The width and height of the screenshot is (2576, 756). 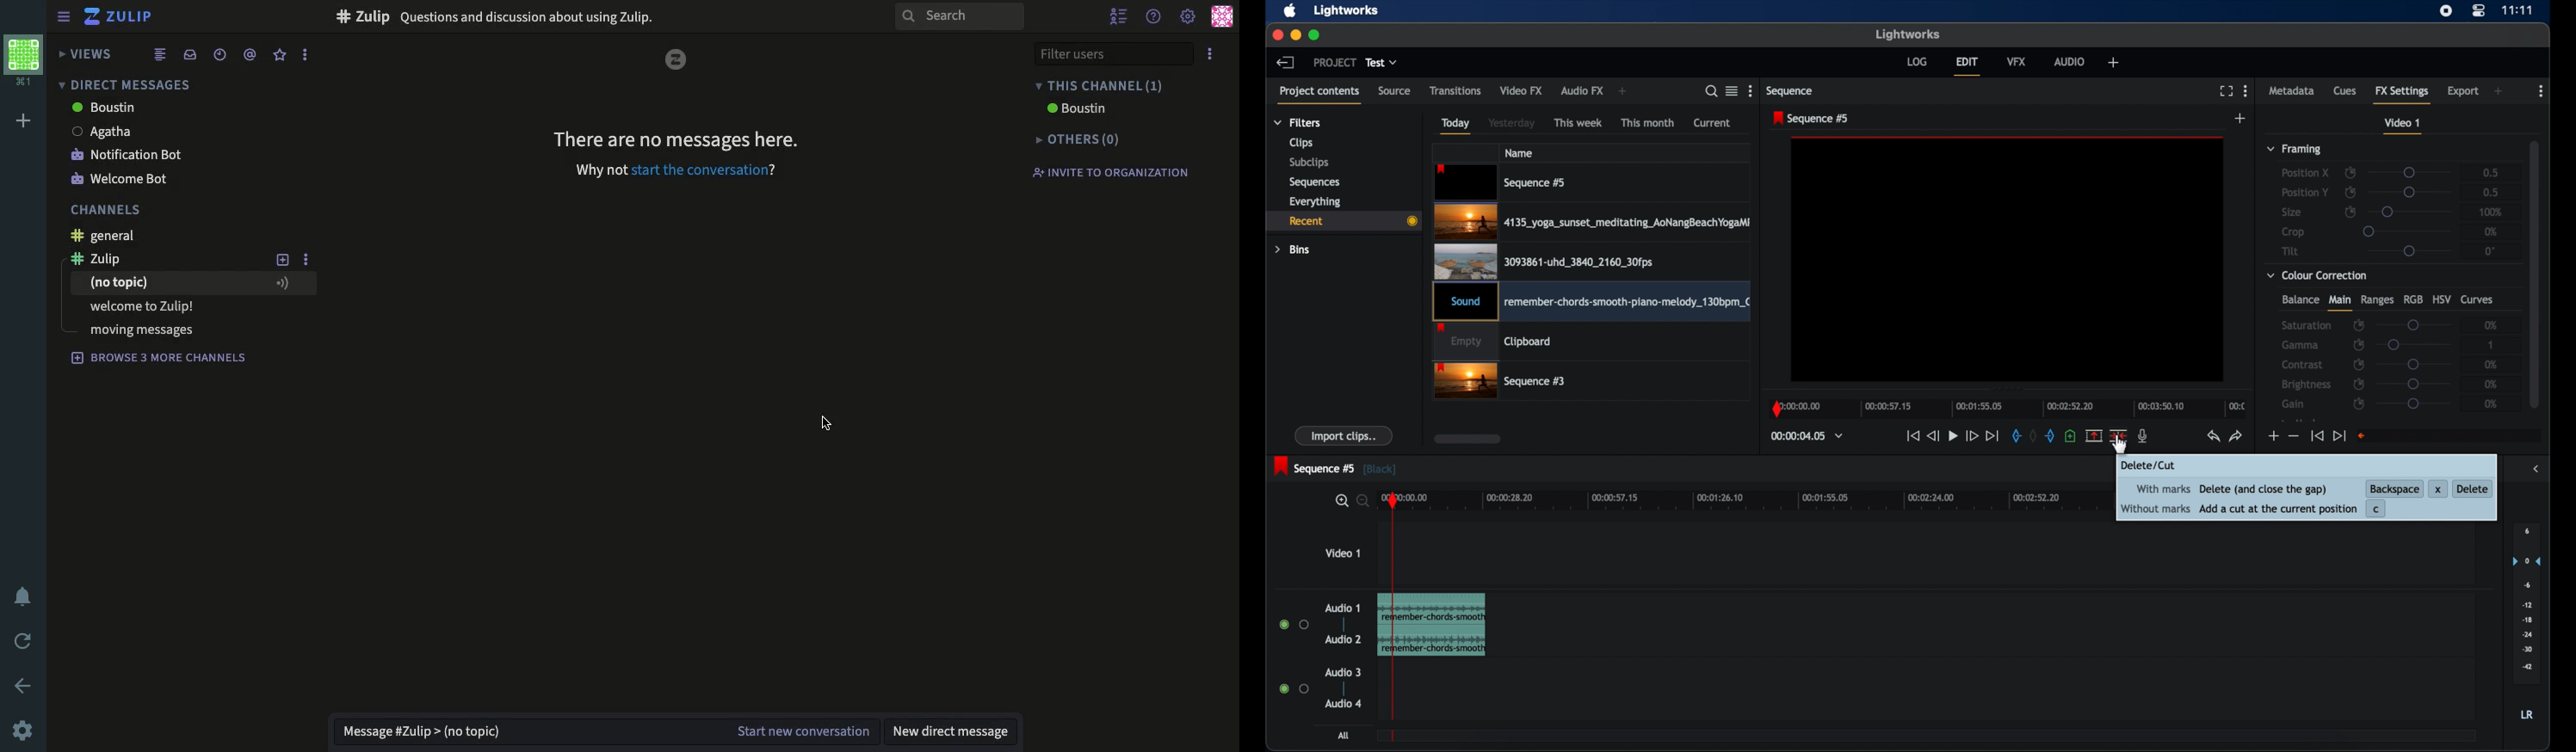 What do you see at coordinates (2414, 324) in the screenshot?
I see `slider` at bounding box center [2414, 324].